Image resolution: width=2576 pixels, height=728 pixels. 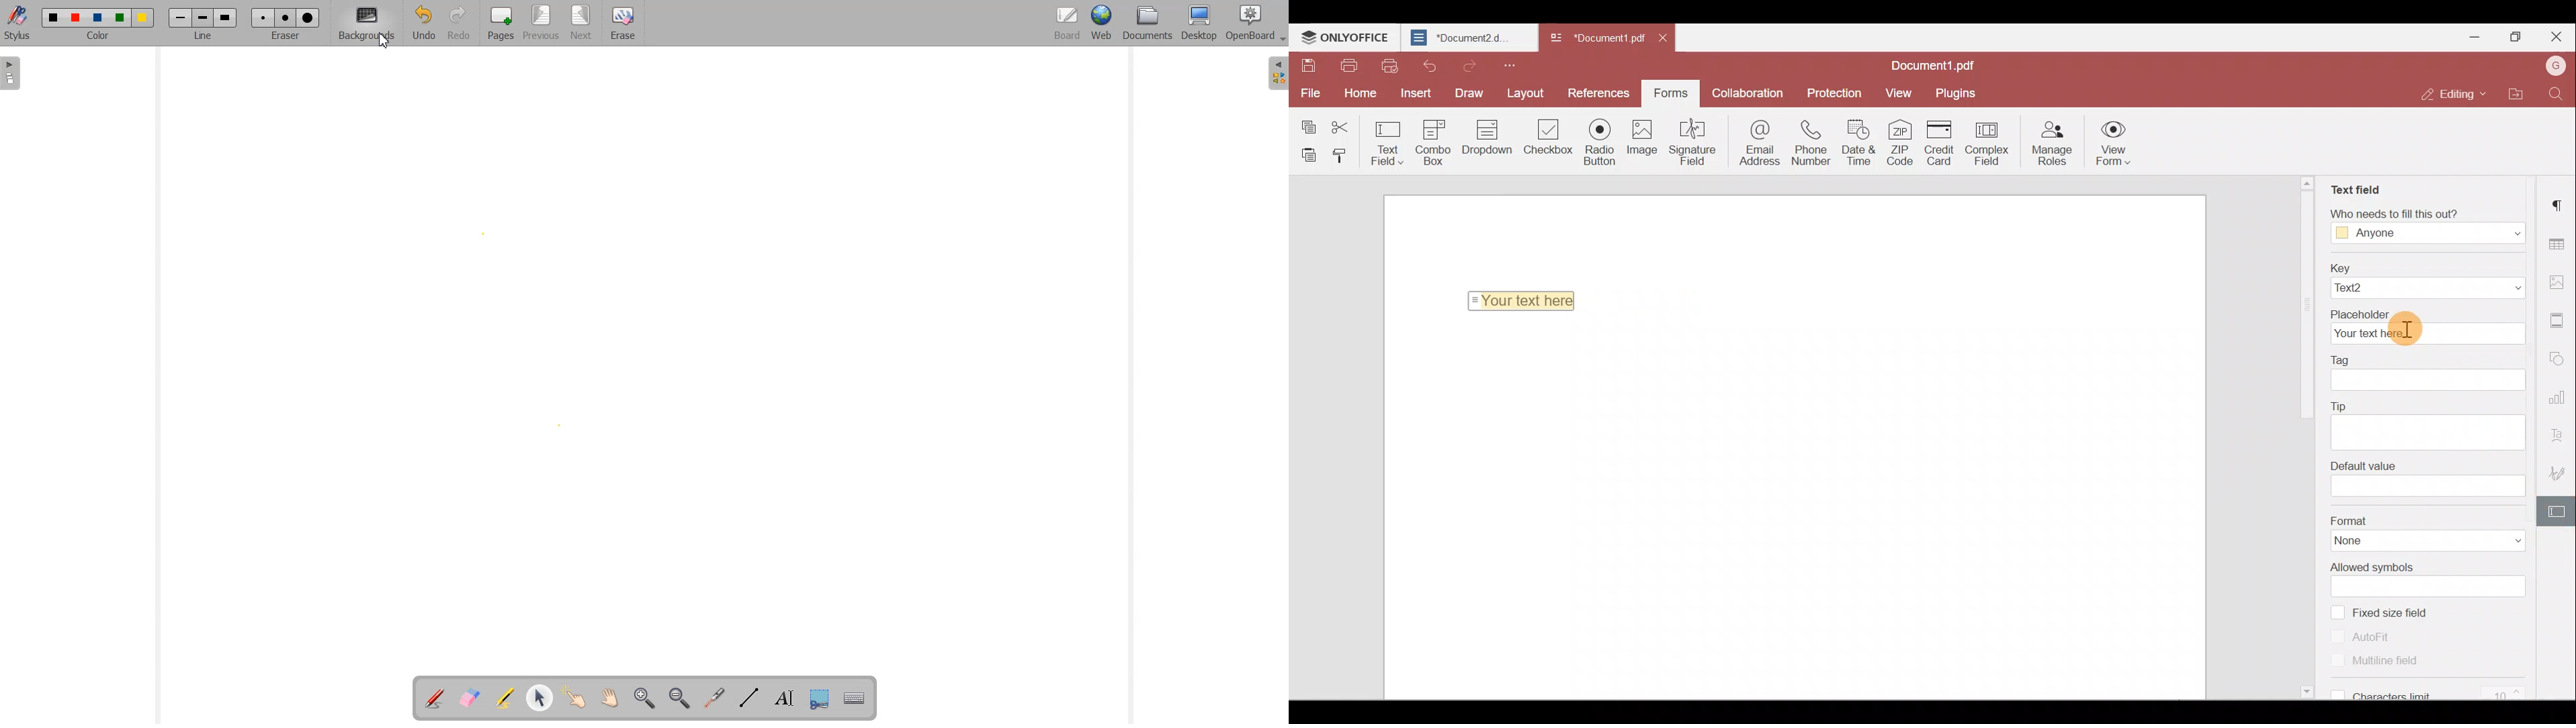 I want to click on Default value, so click(x=2363, y=464).